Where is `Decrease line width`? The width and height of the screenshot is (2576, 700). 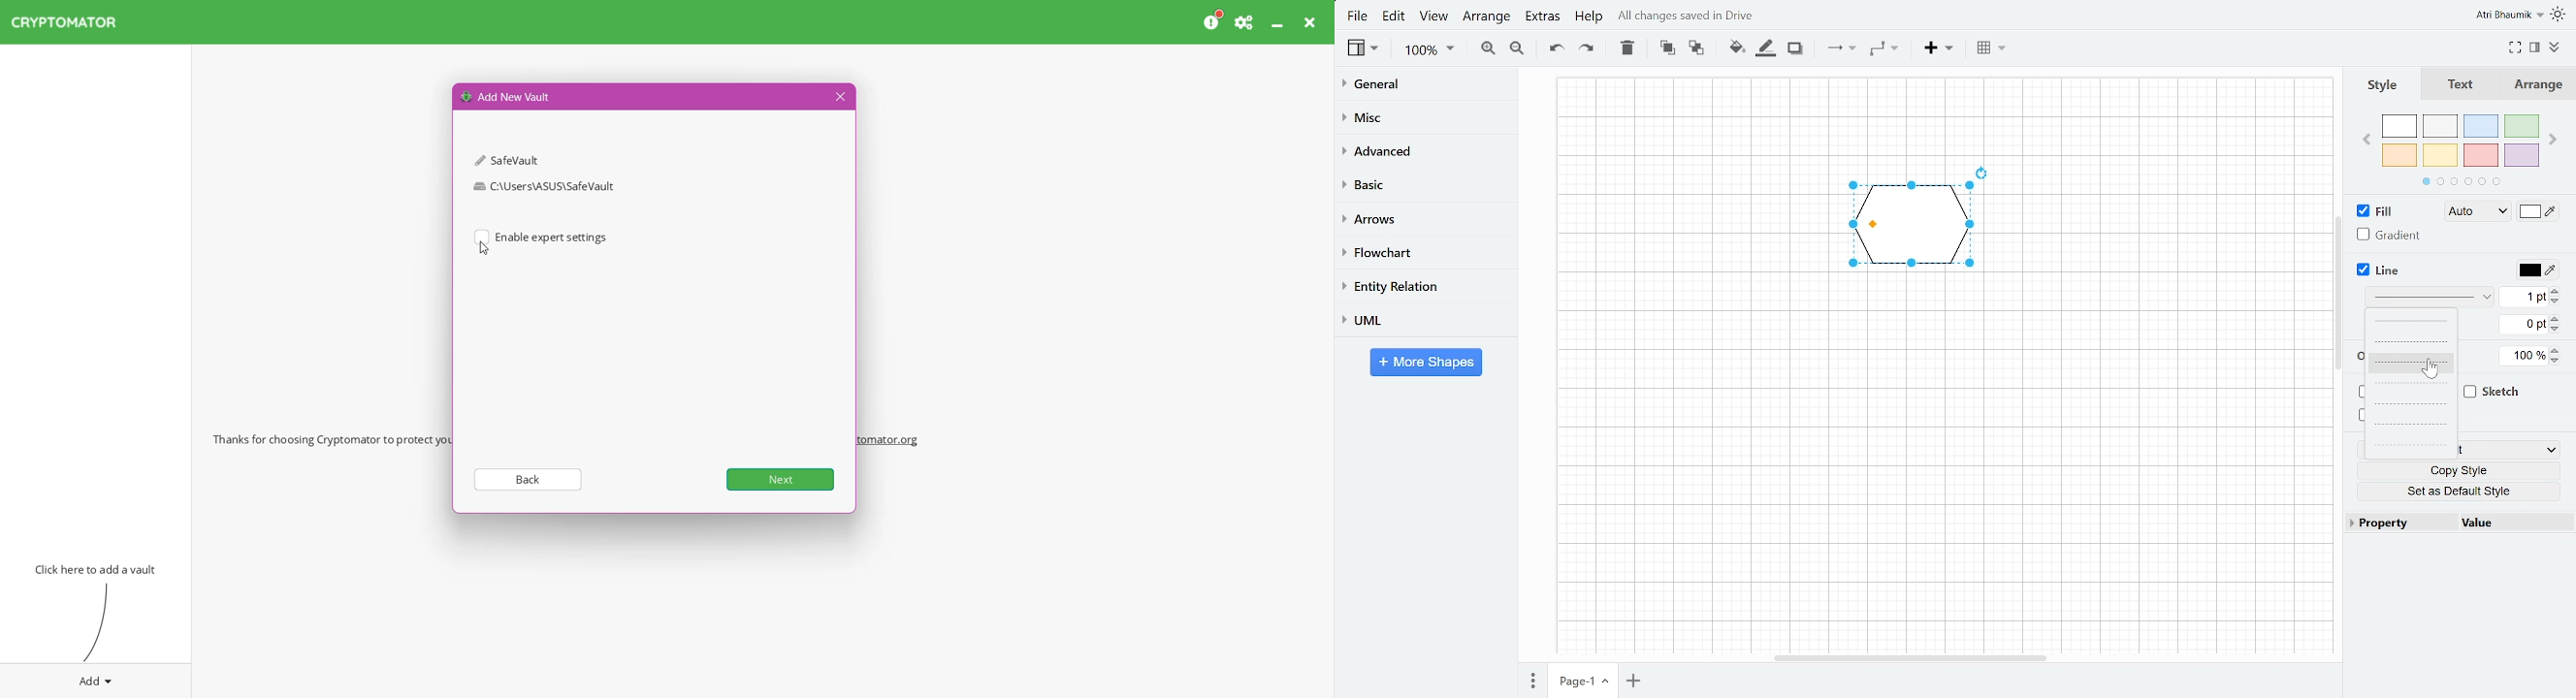 Decrease line width is located at coordinates (2558, 302).